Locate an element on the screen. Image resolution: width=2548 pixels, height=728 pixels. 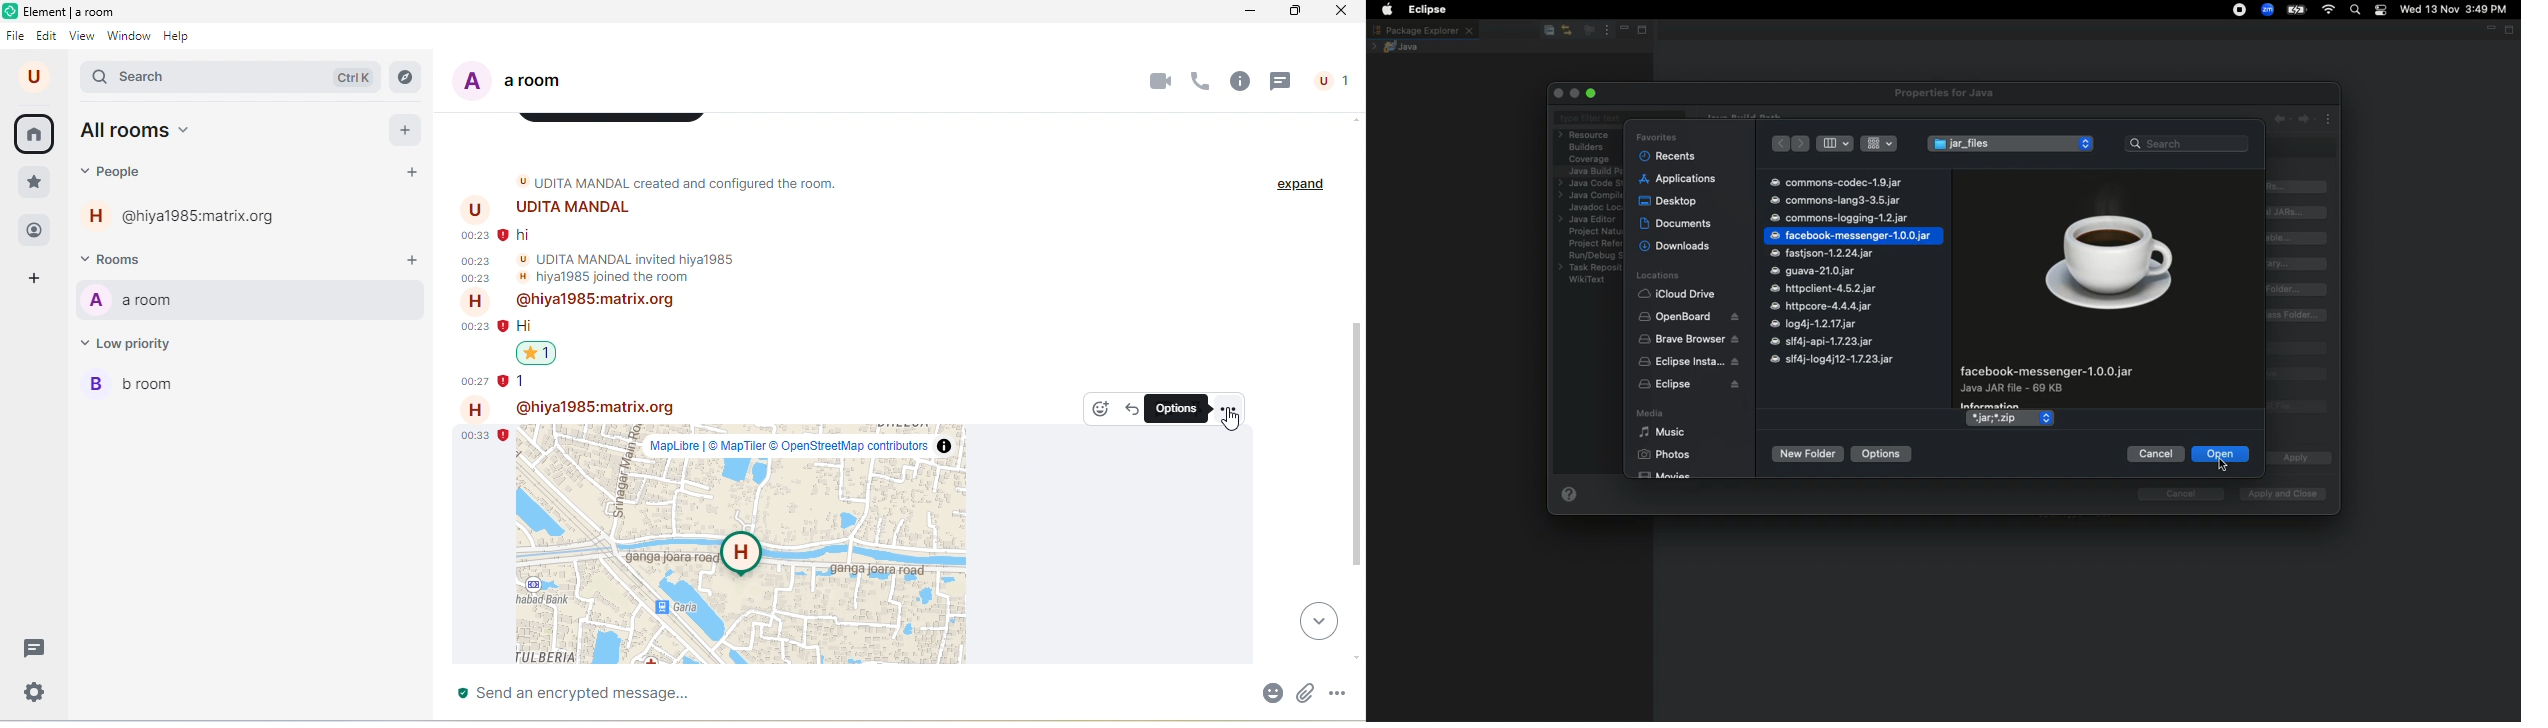
title is located at coordinates (59, 12).